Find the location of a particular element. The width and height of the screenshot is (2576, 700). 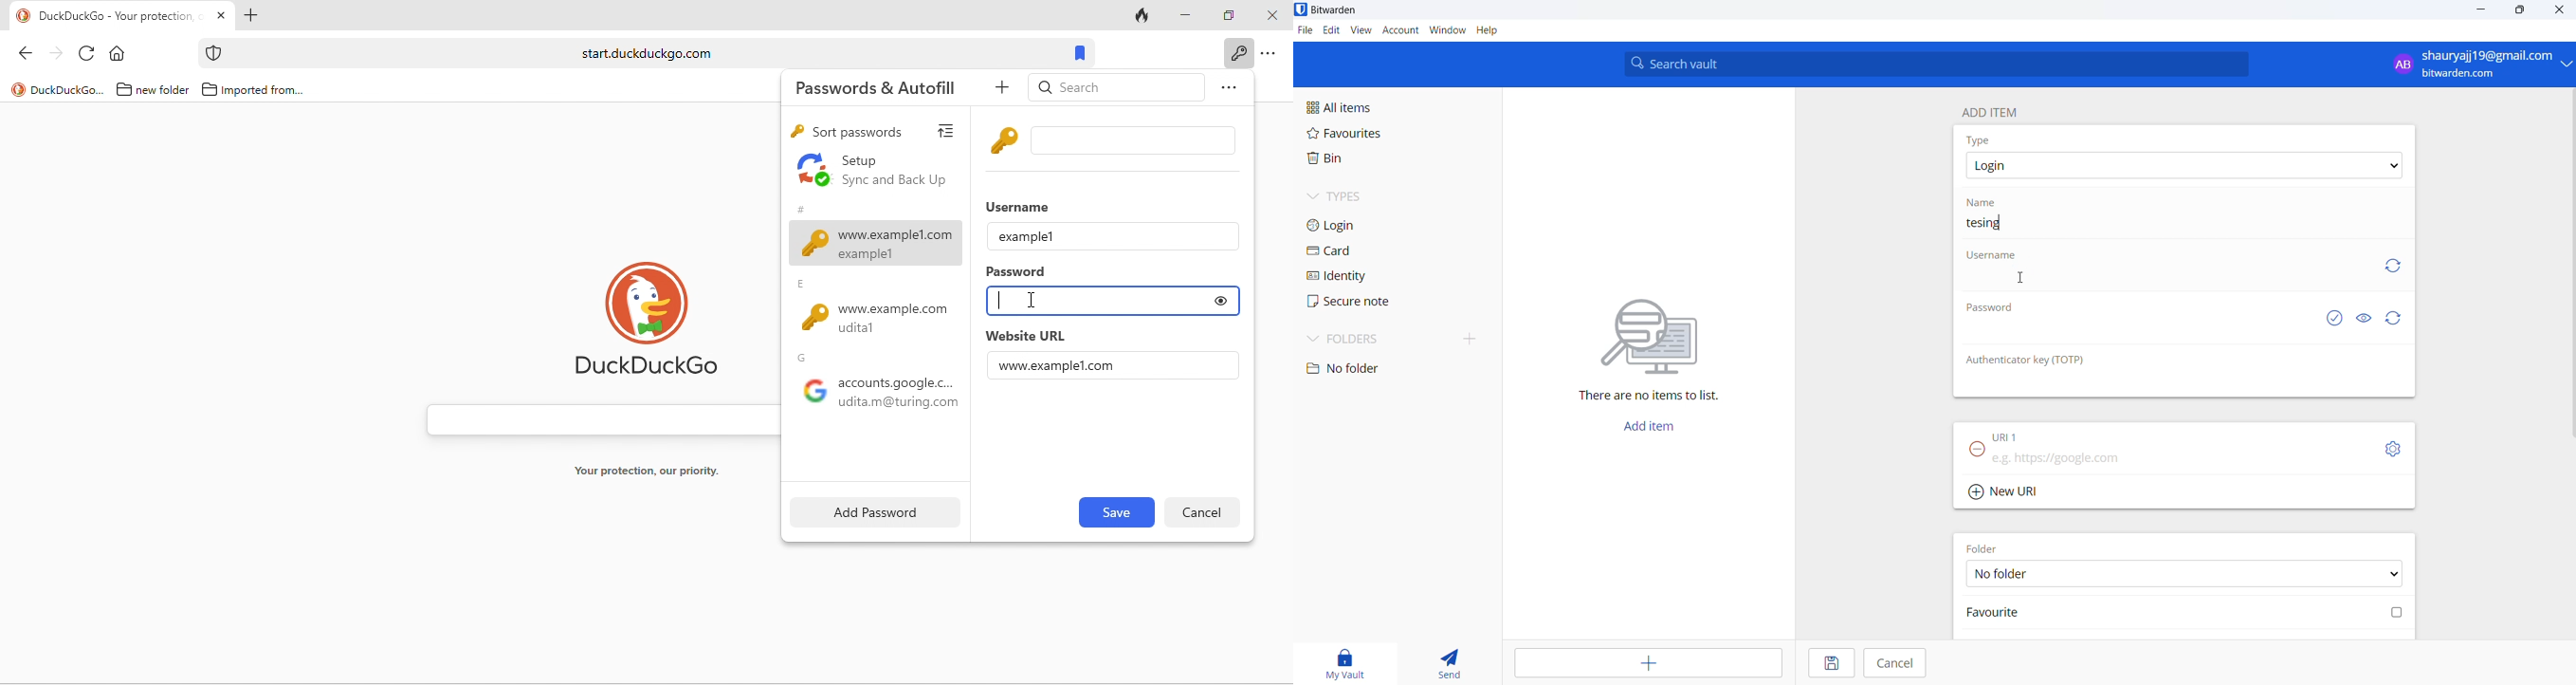

add item is located at coordinates (1646, 662).